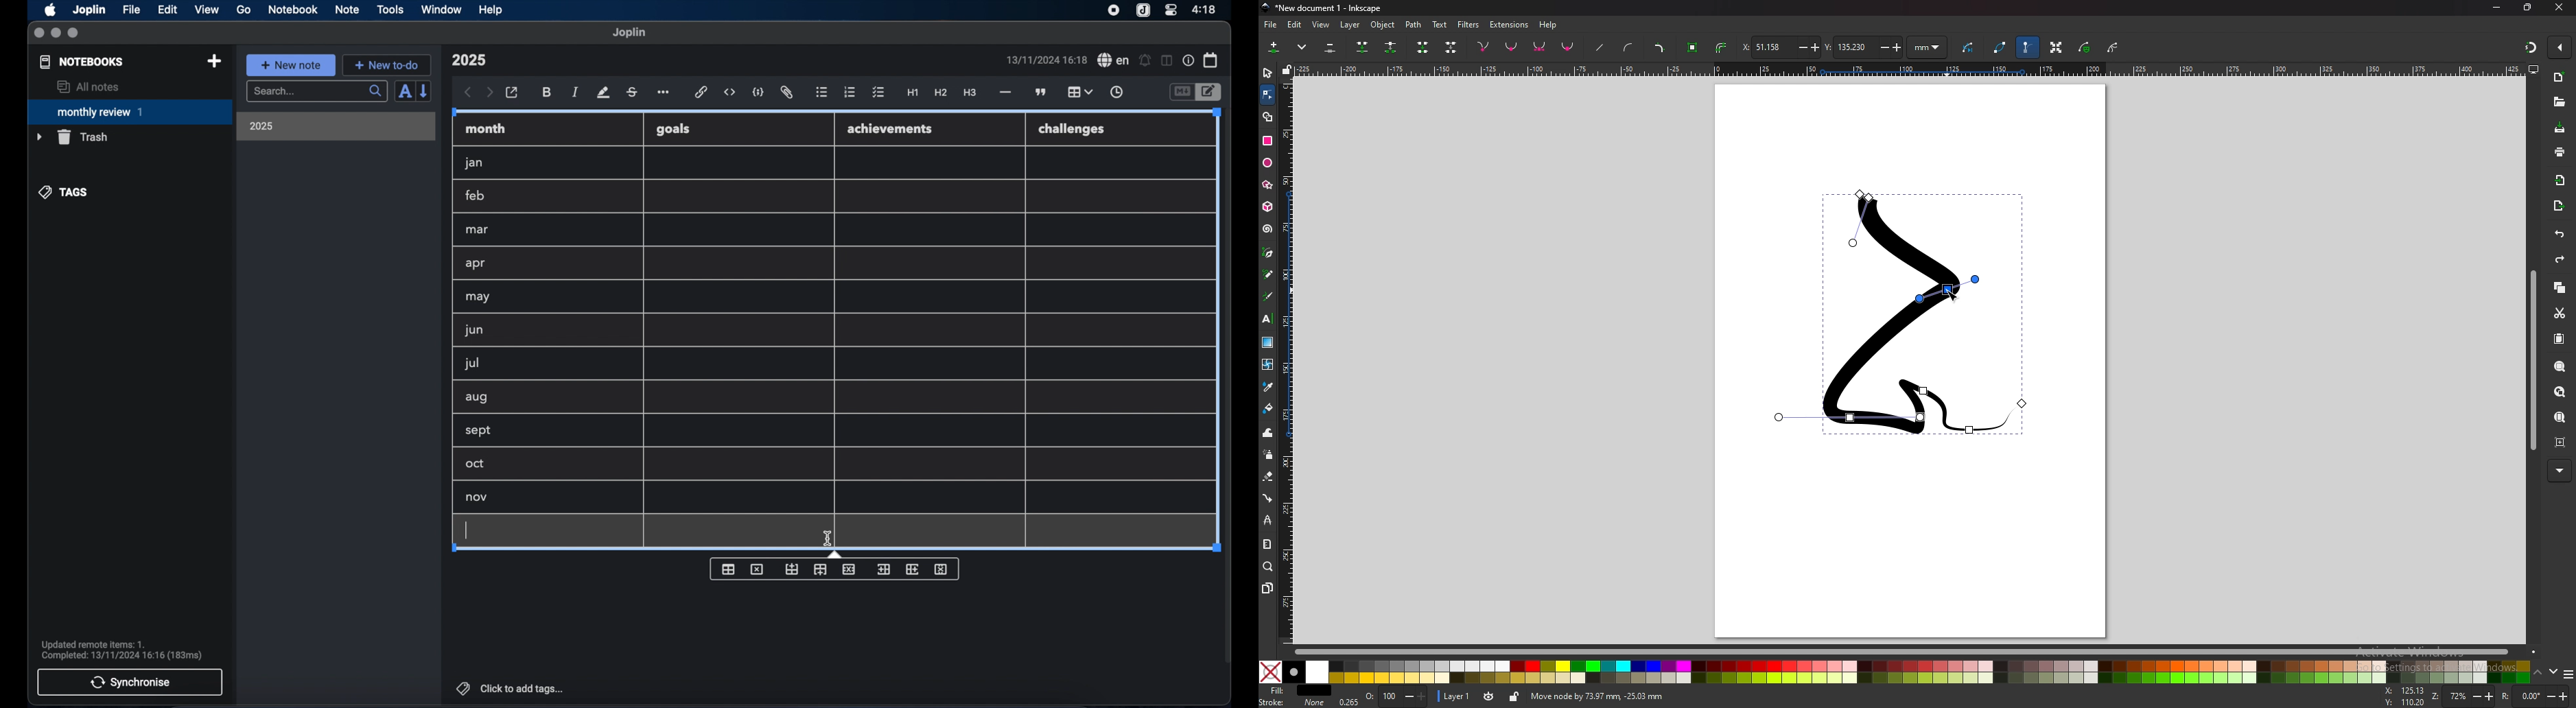 The height and width of the screenshot is (728, 2576). I want to click on aug, so click(477, 399).